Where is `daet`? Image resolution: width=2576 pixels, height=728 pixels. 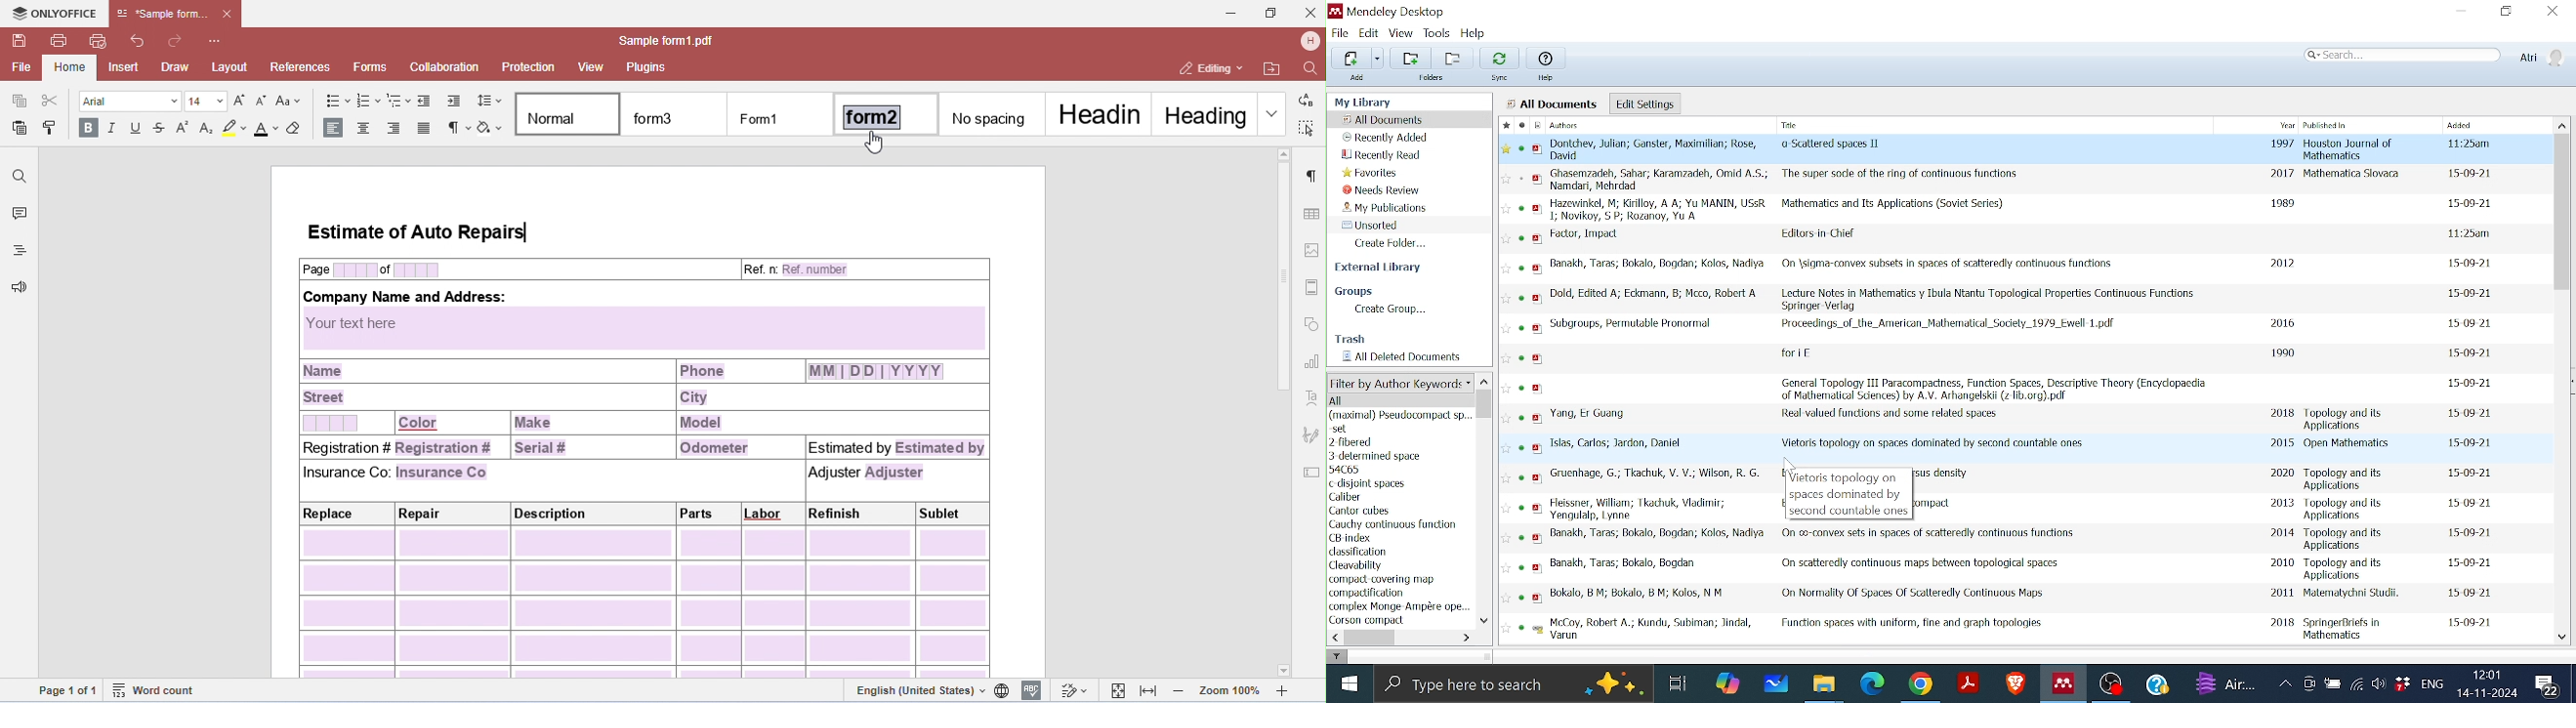
daet is located at coordinates (2470, 593).